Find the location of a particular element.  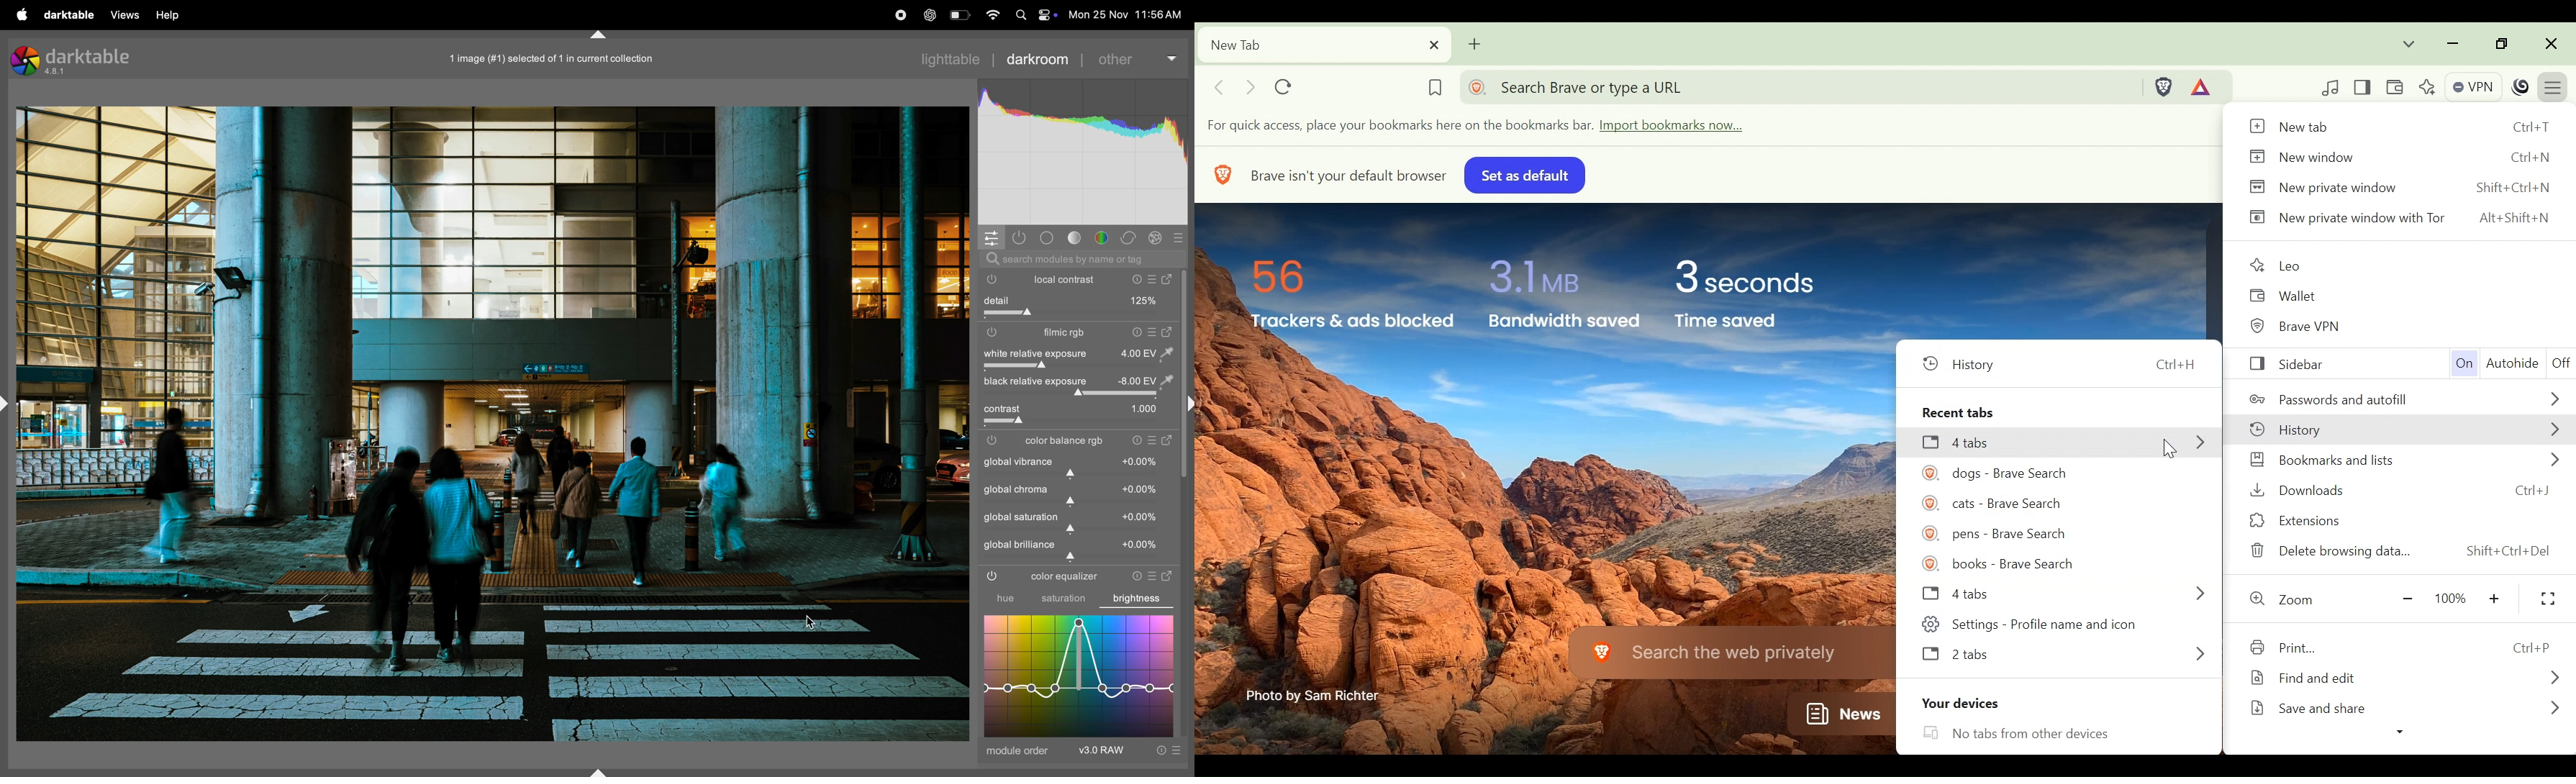

filmic rgb switch off is located at coordinates (995, 441).